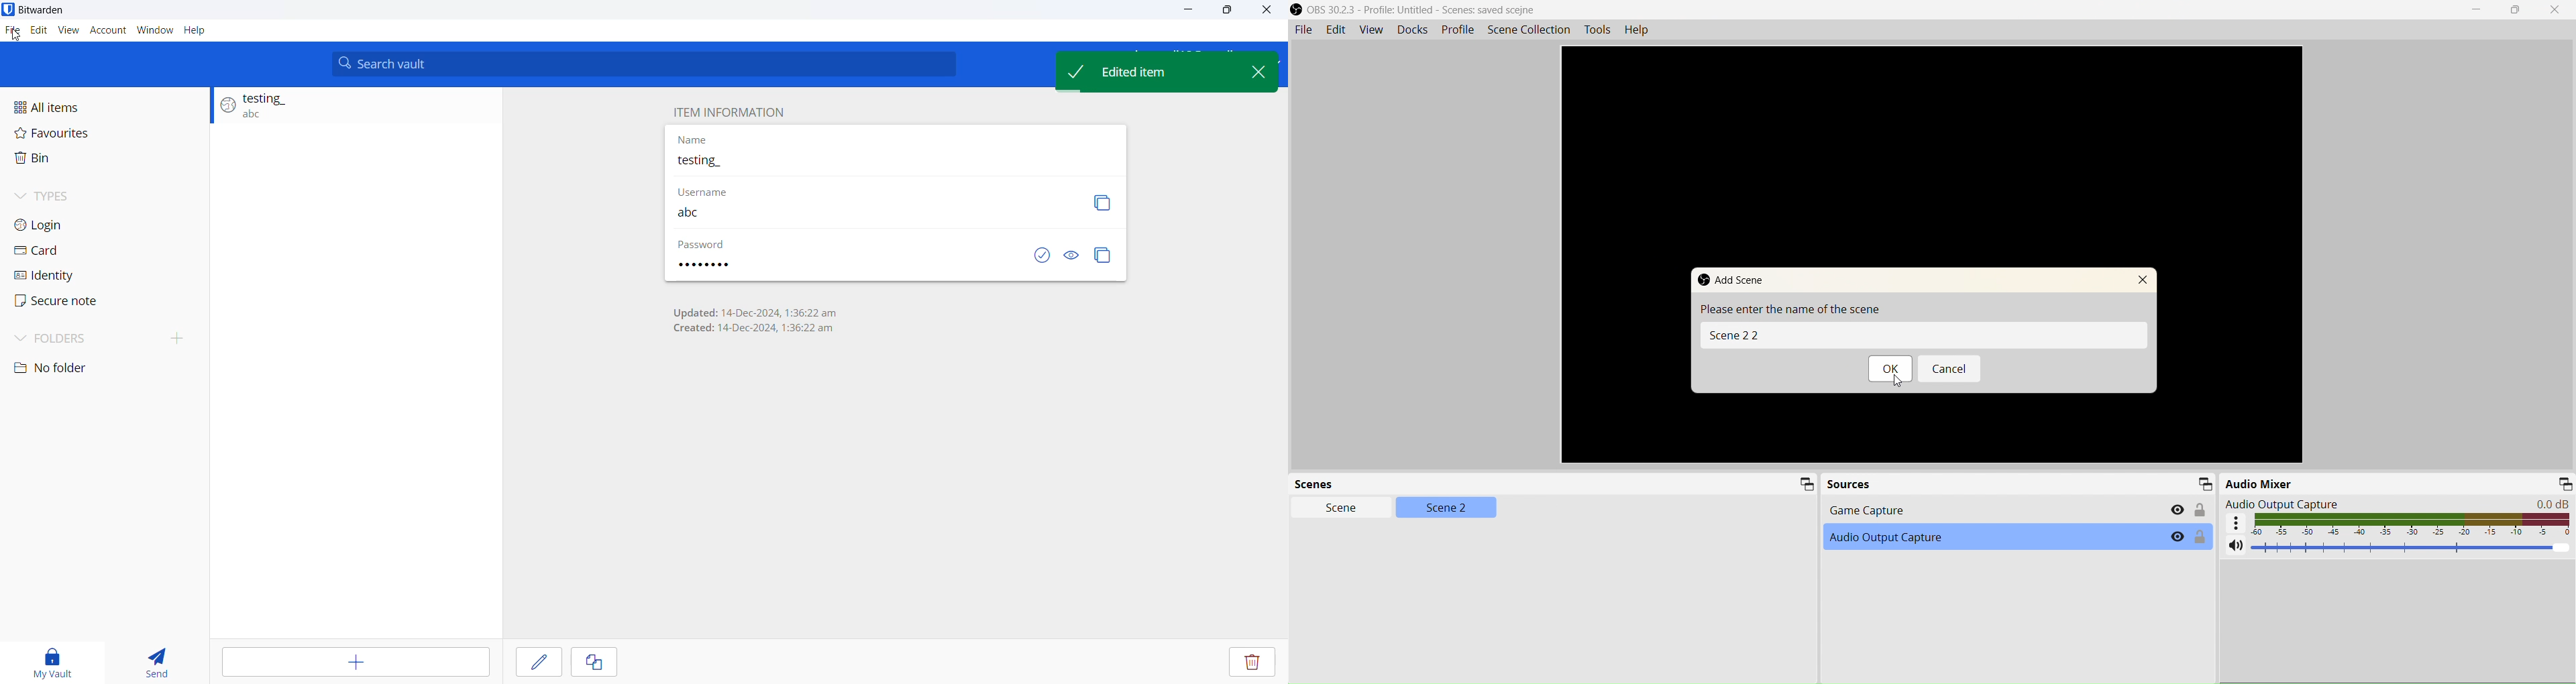  I want to click on Saved, so click(1030, 256).